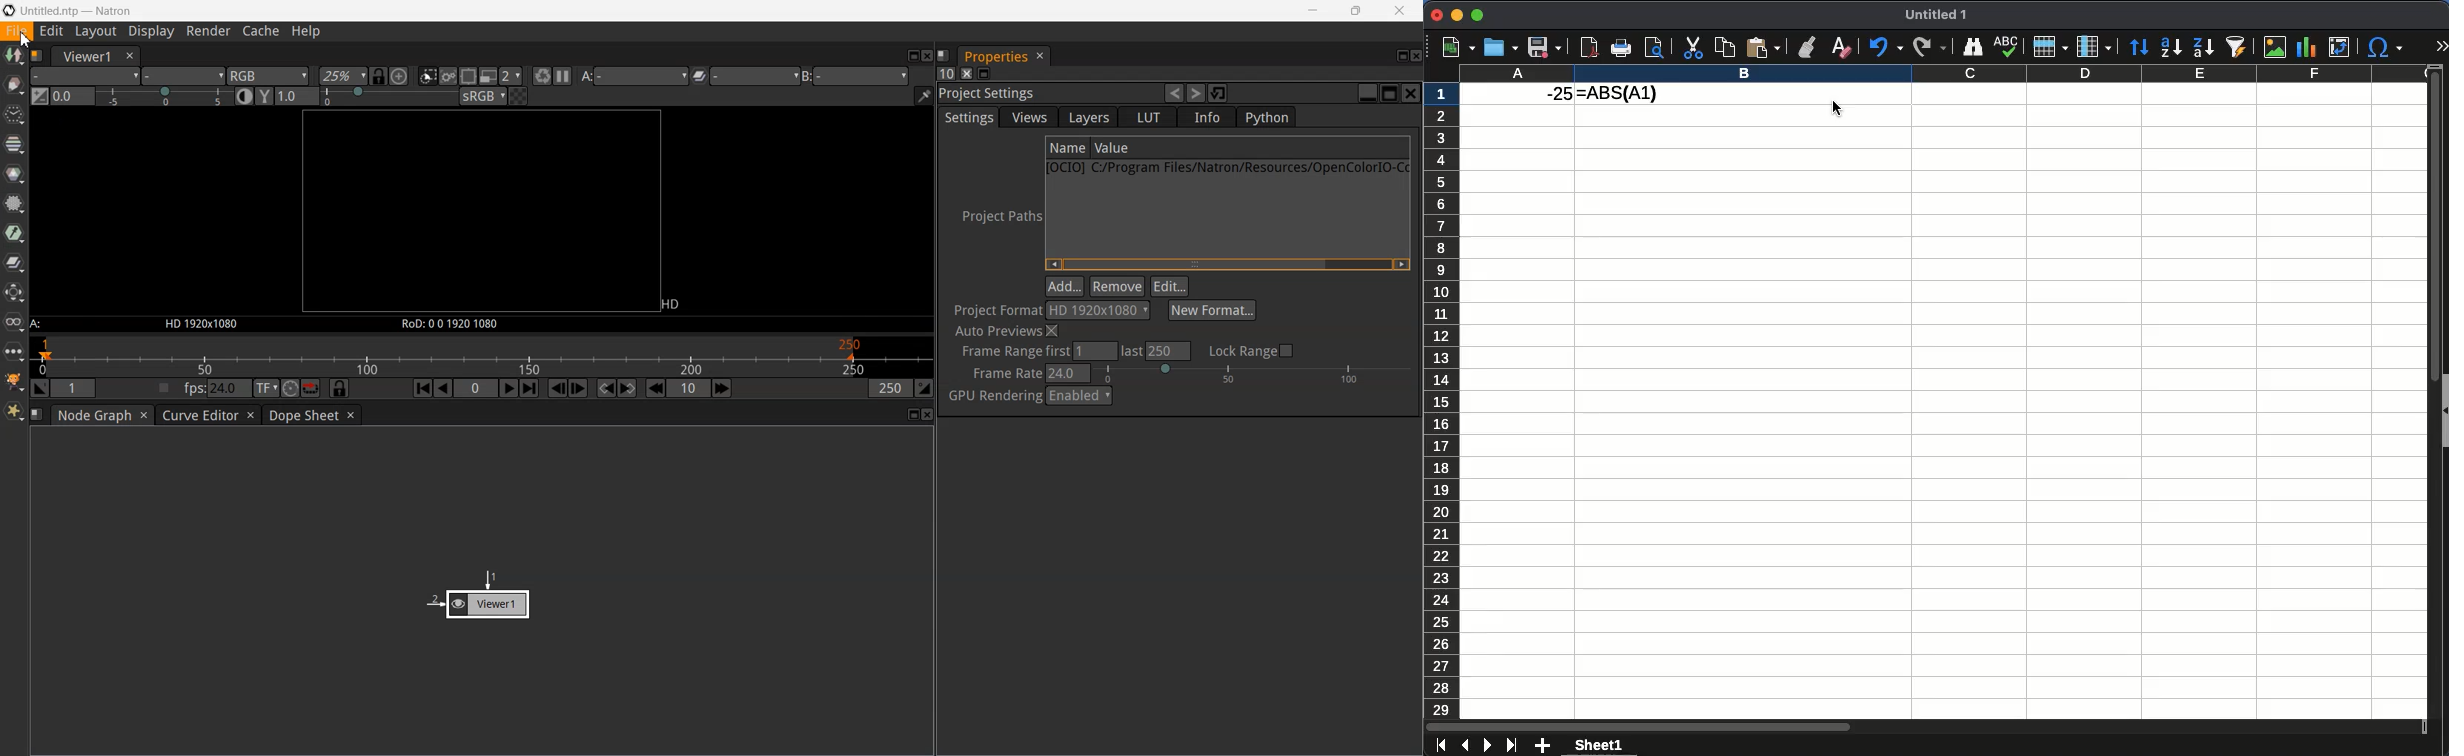 This screenshot has height=756, width=2464. What do you see at coordinates (1478, 15) in the screenshot?
I see `maximize` at bounding box center [1478, 15].